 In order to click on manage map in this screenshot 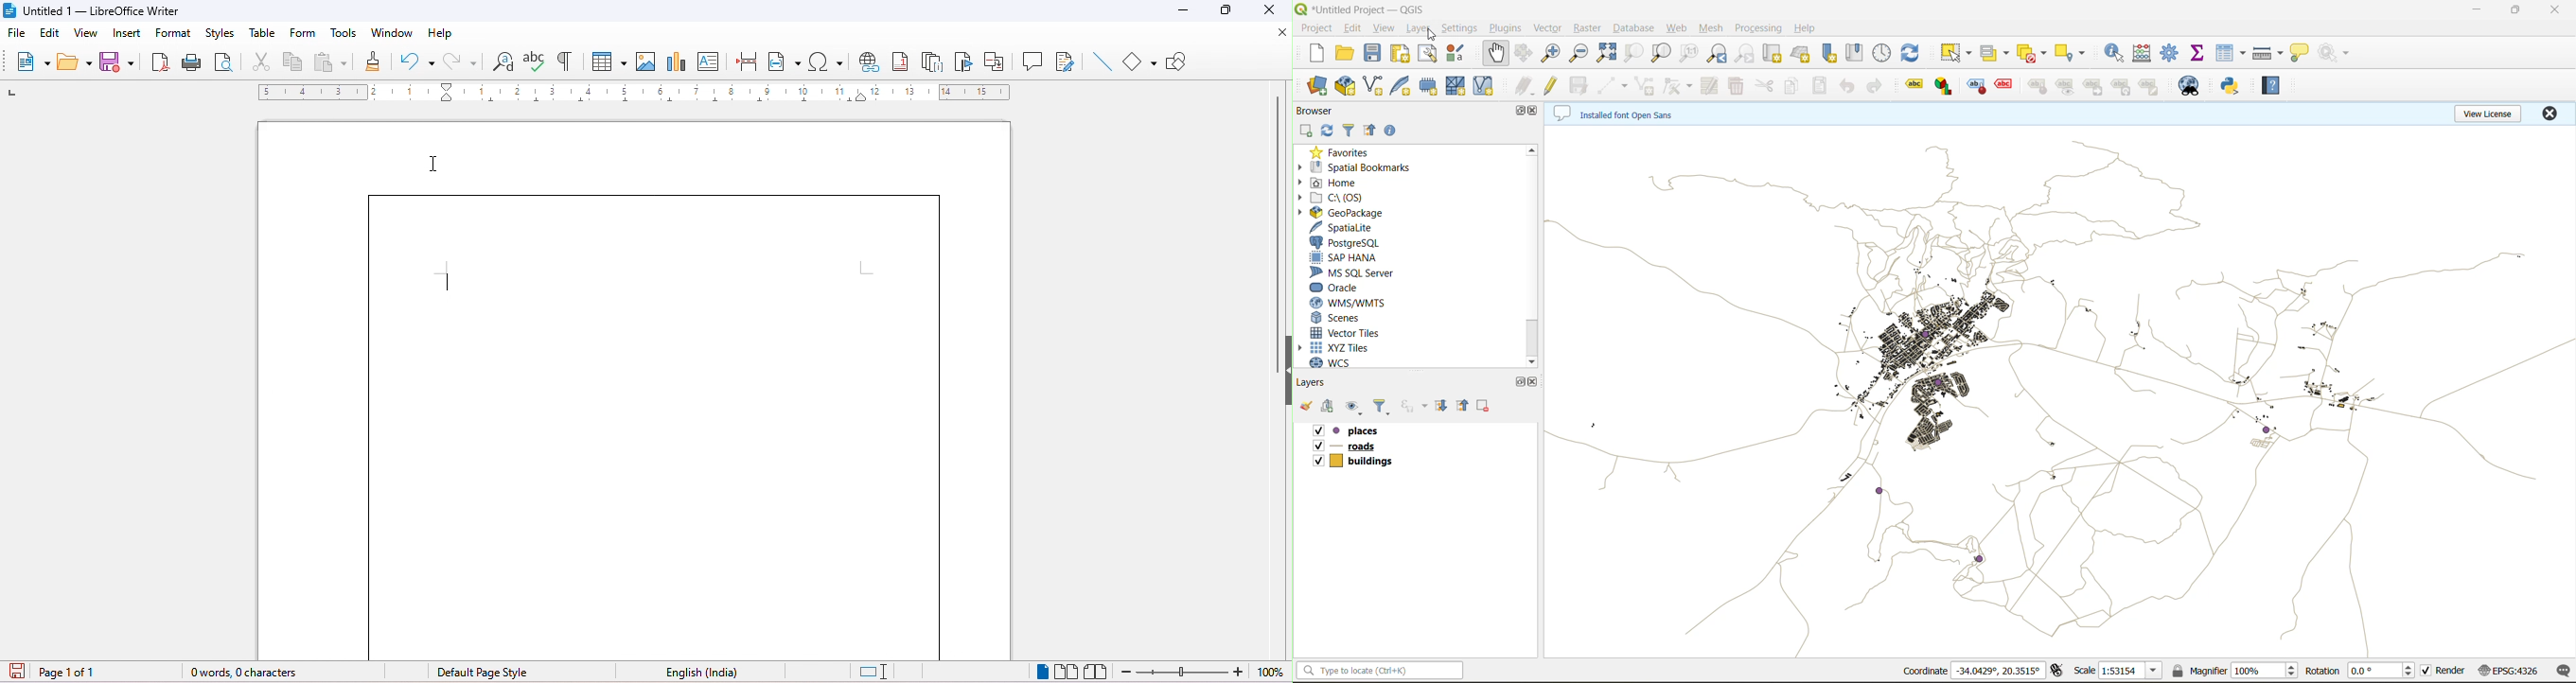, I will do `click(1354, 407)`.